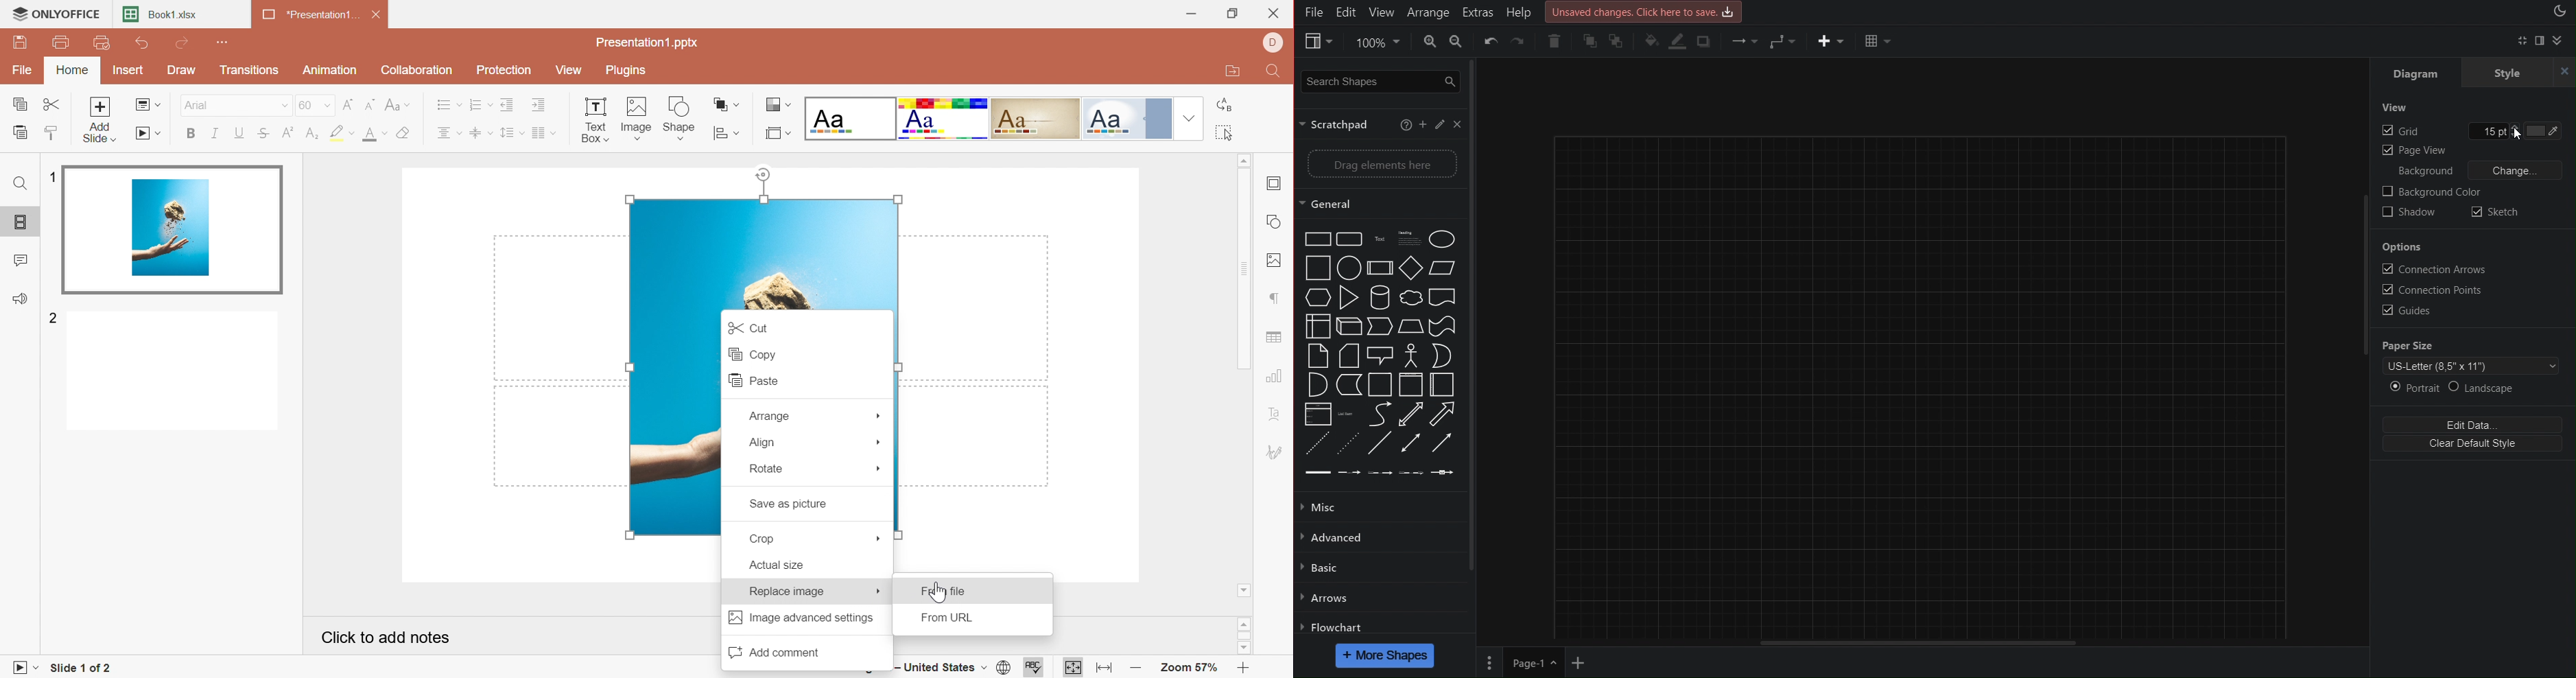 This screenshot has height=700, width=2576. Describe the element at coordinates (1522, 11) in the screenshot. I see `Help` at that location.